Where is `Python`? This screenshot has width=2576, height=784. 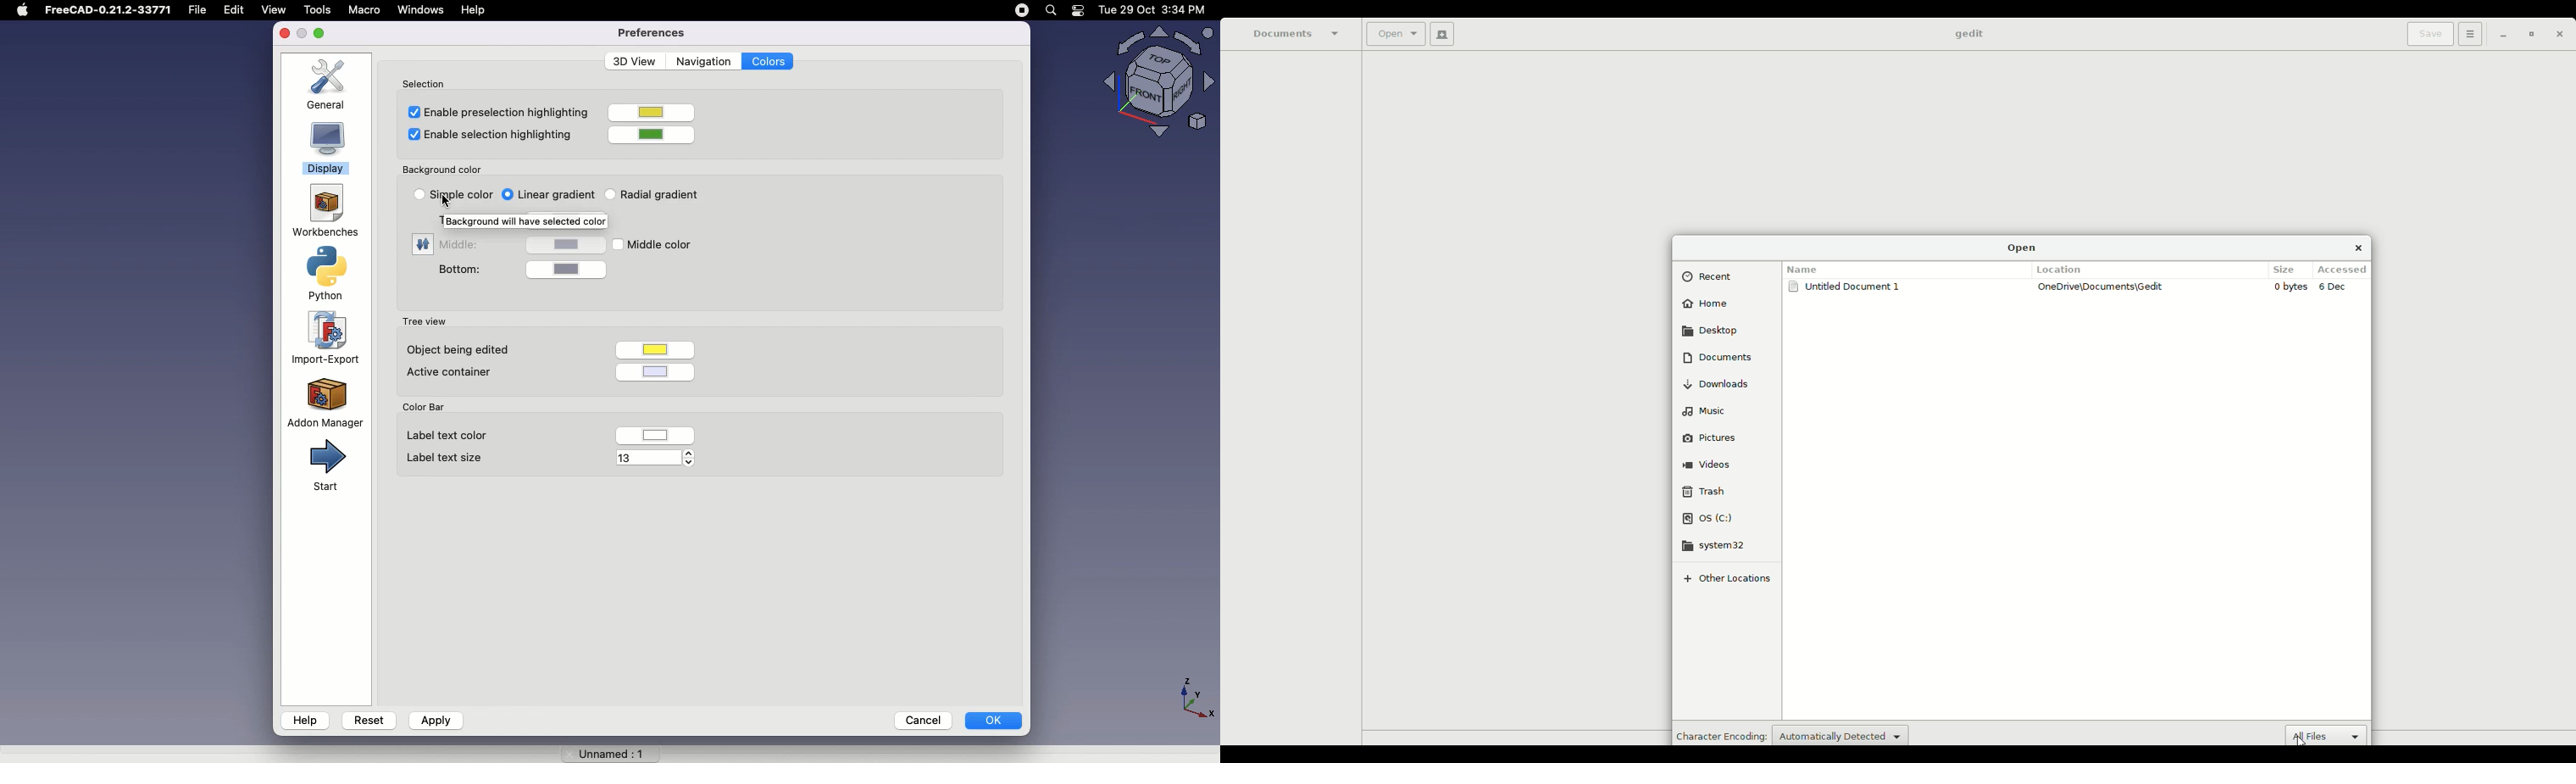 Python is located at coordinates (330, 274).